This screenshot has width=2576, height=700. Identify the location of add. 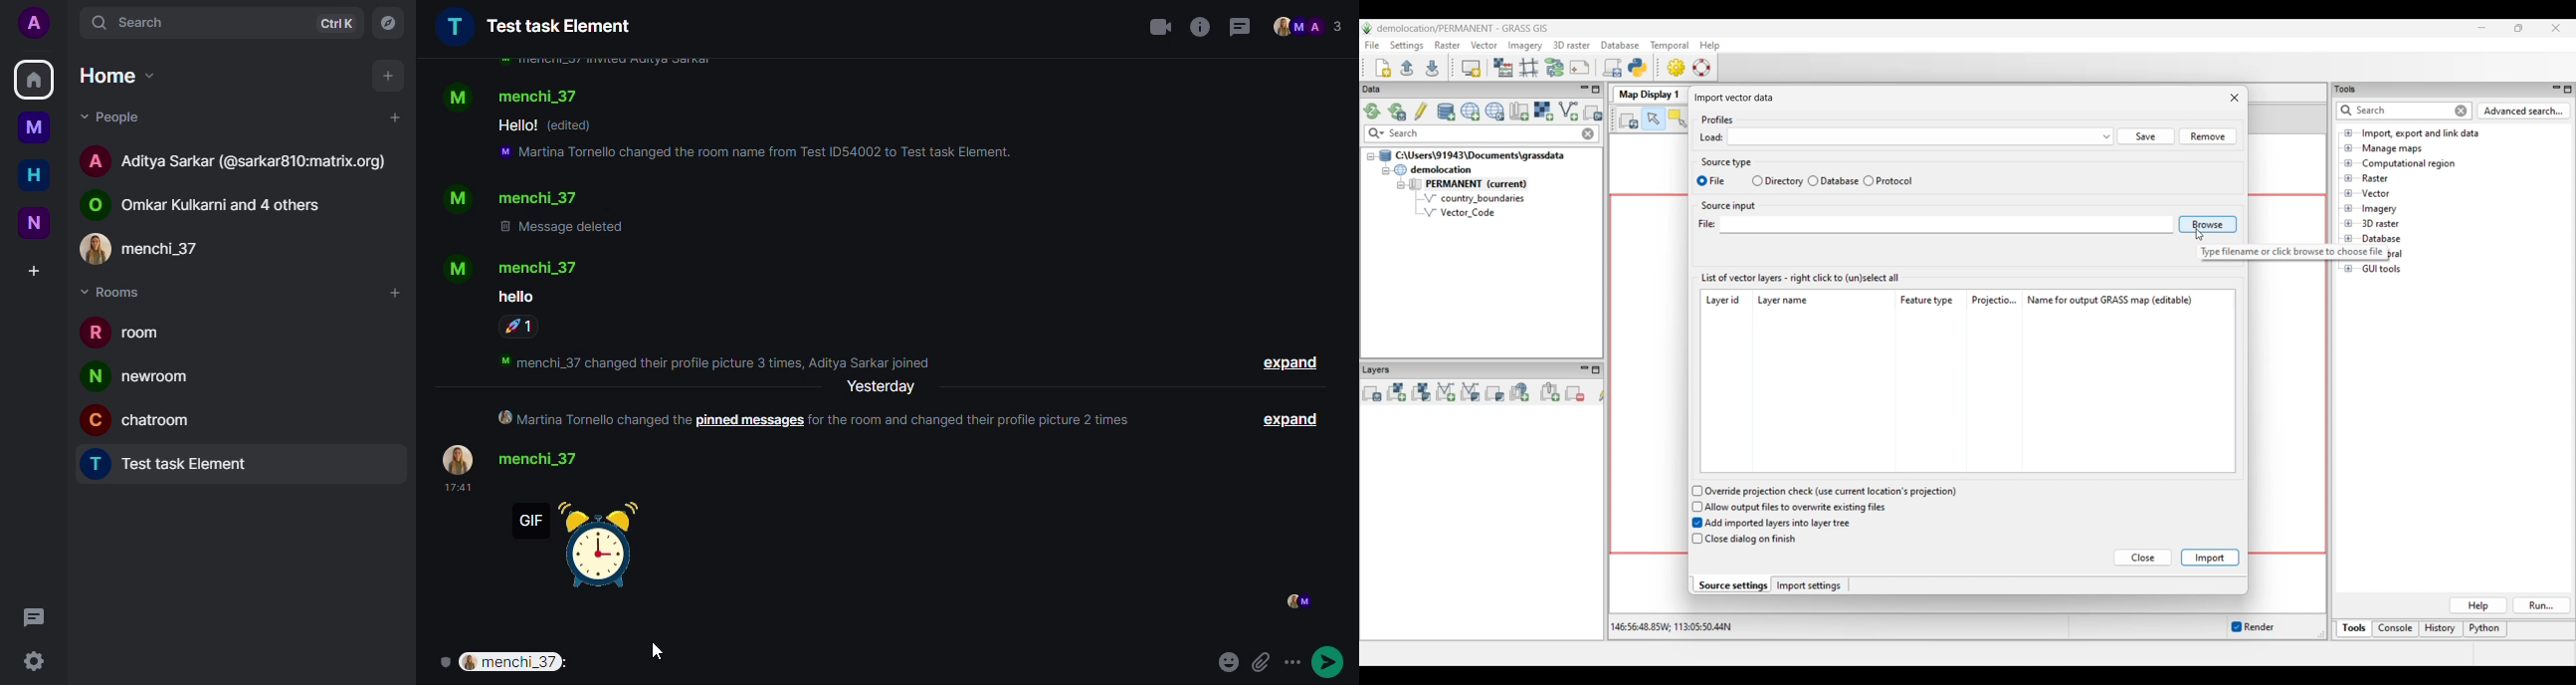
(389, 76).